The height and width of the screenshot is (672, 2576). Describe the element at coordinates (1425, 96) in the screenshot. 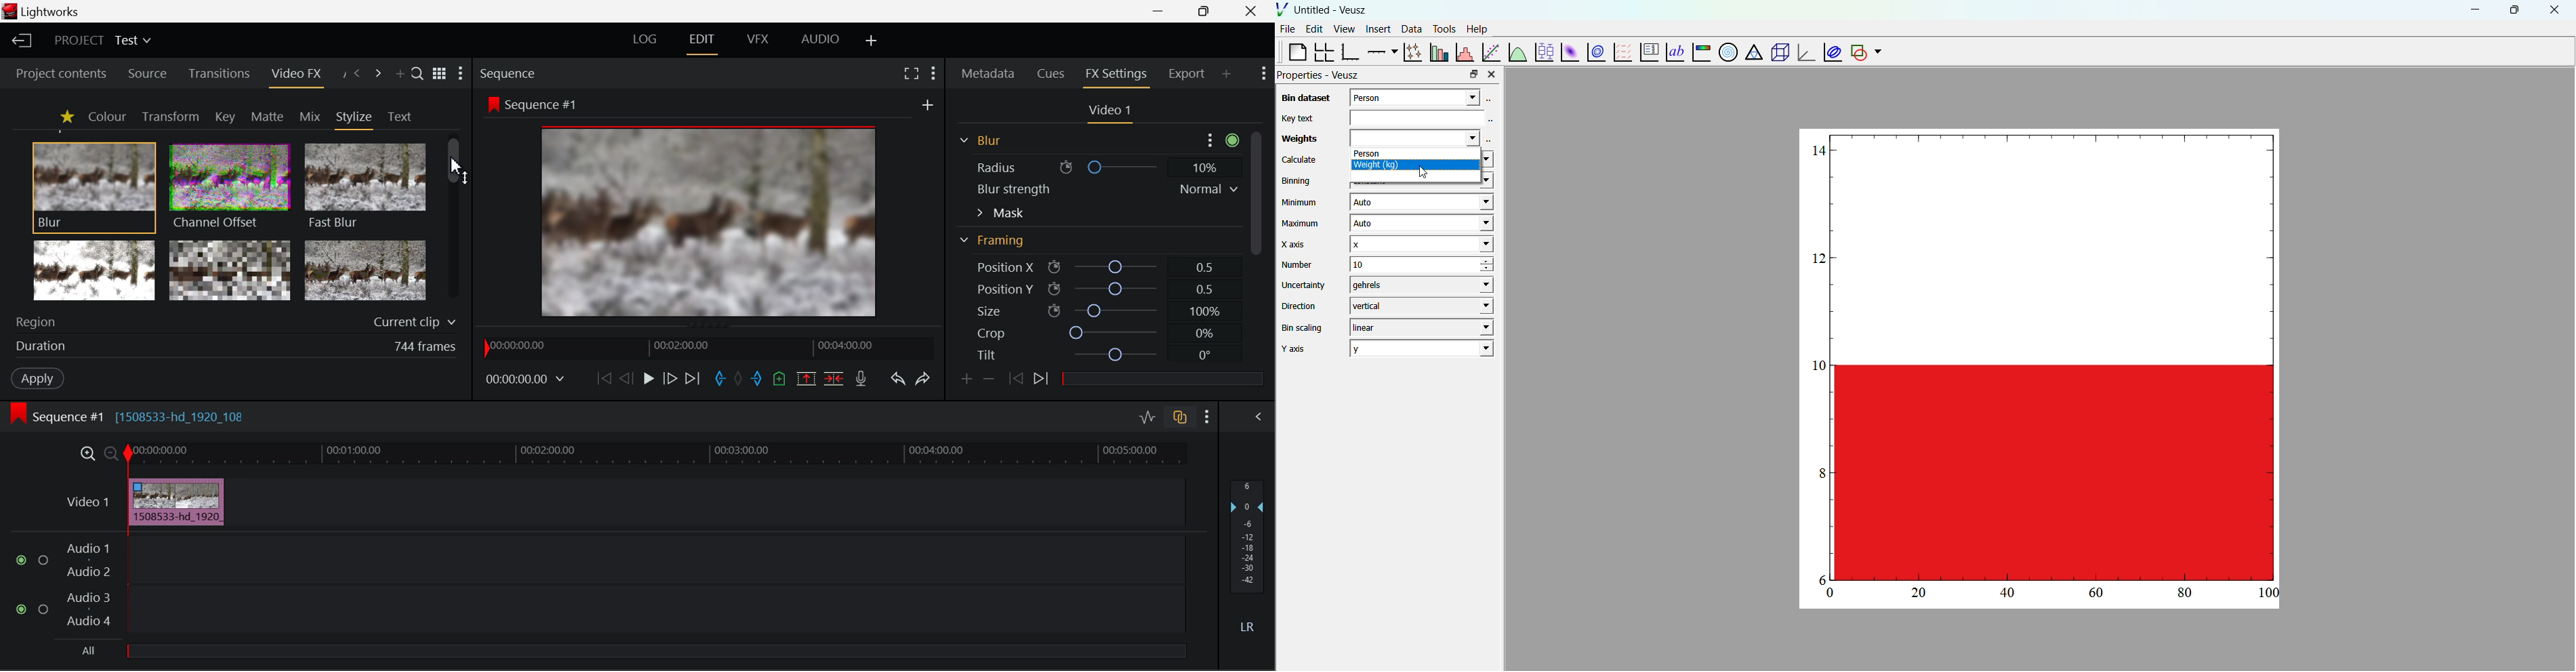

I see `"person" data selected` at that location.